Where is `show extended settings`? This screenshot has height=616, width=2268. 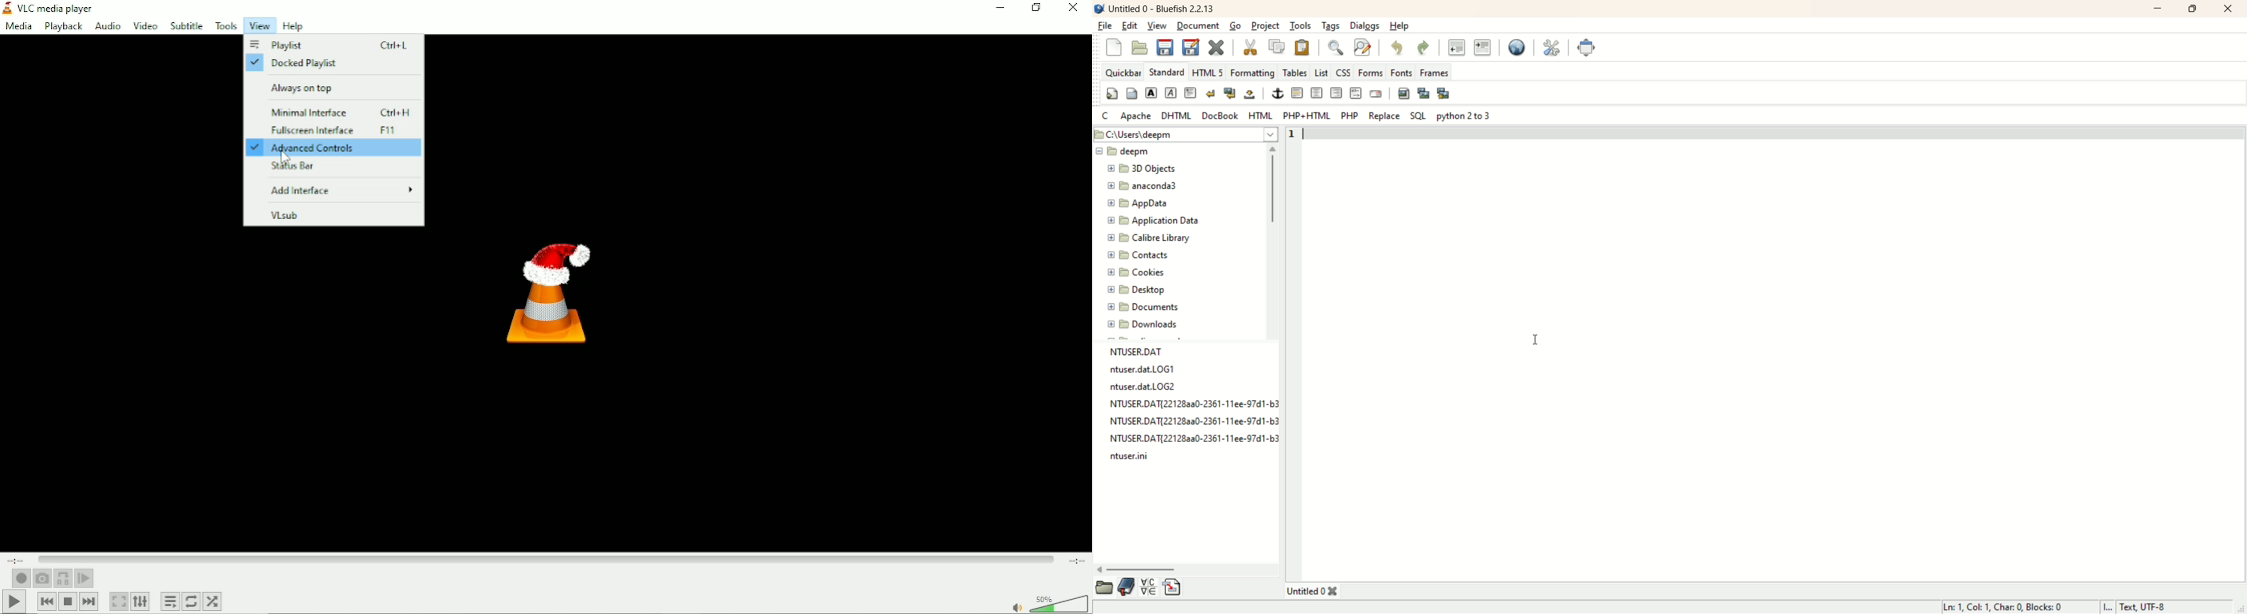 show extended settings is located at coordinates (143, 602).